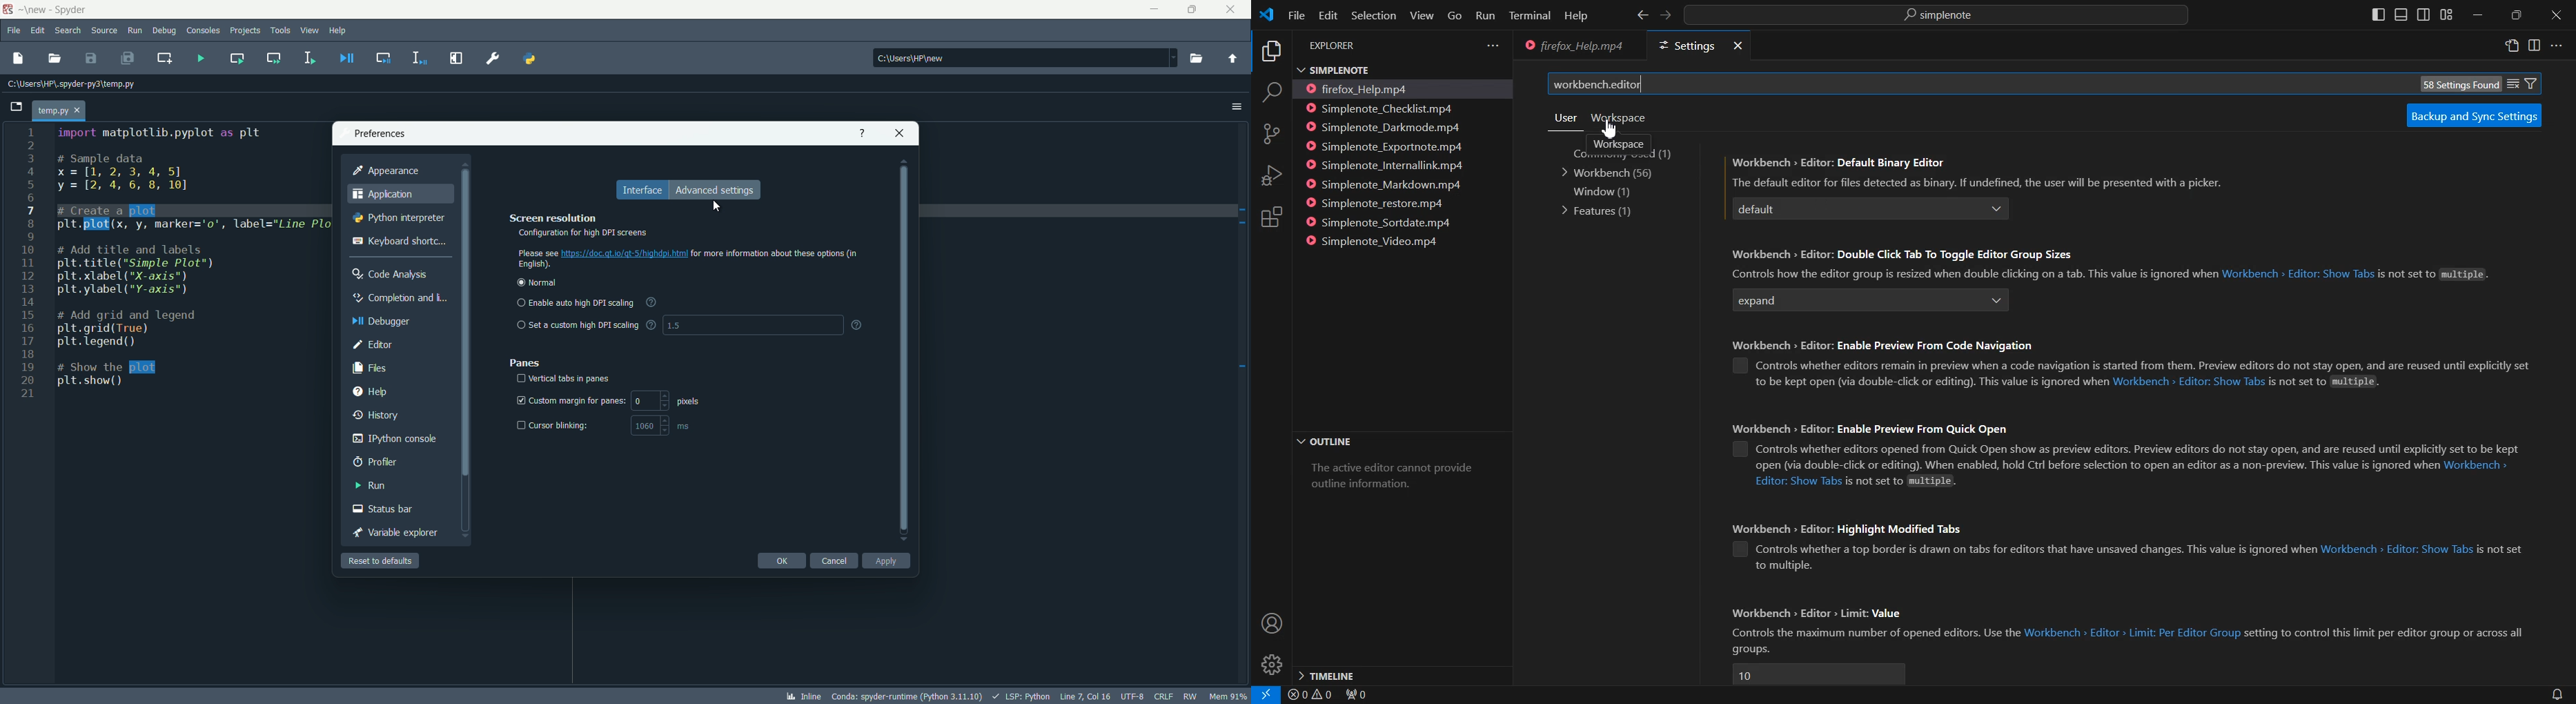 This screenshot has width=2576, height=728. I want to click on groups., so click(1750, 649).